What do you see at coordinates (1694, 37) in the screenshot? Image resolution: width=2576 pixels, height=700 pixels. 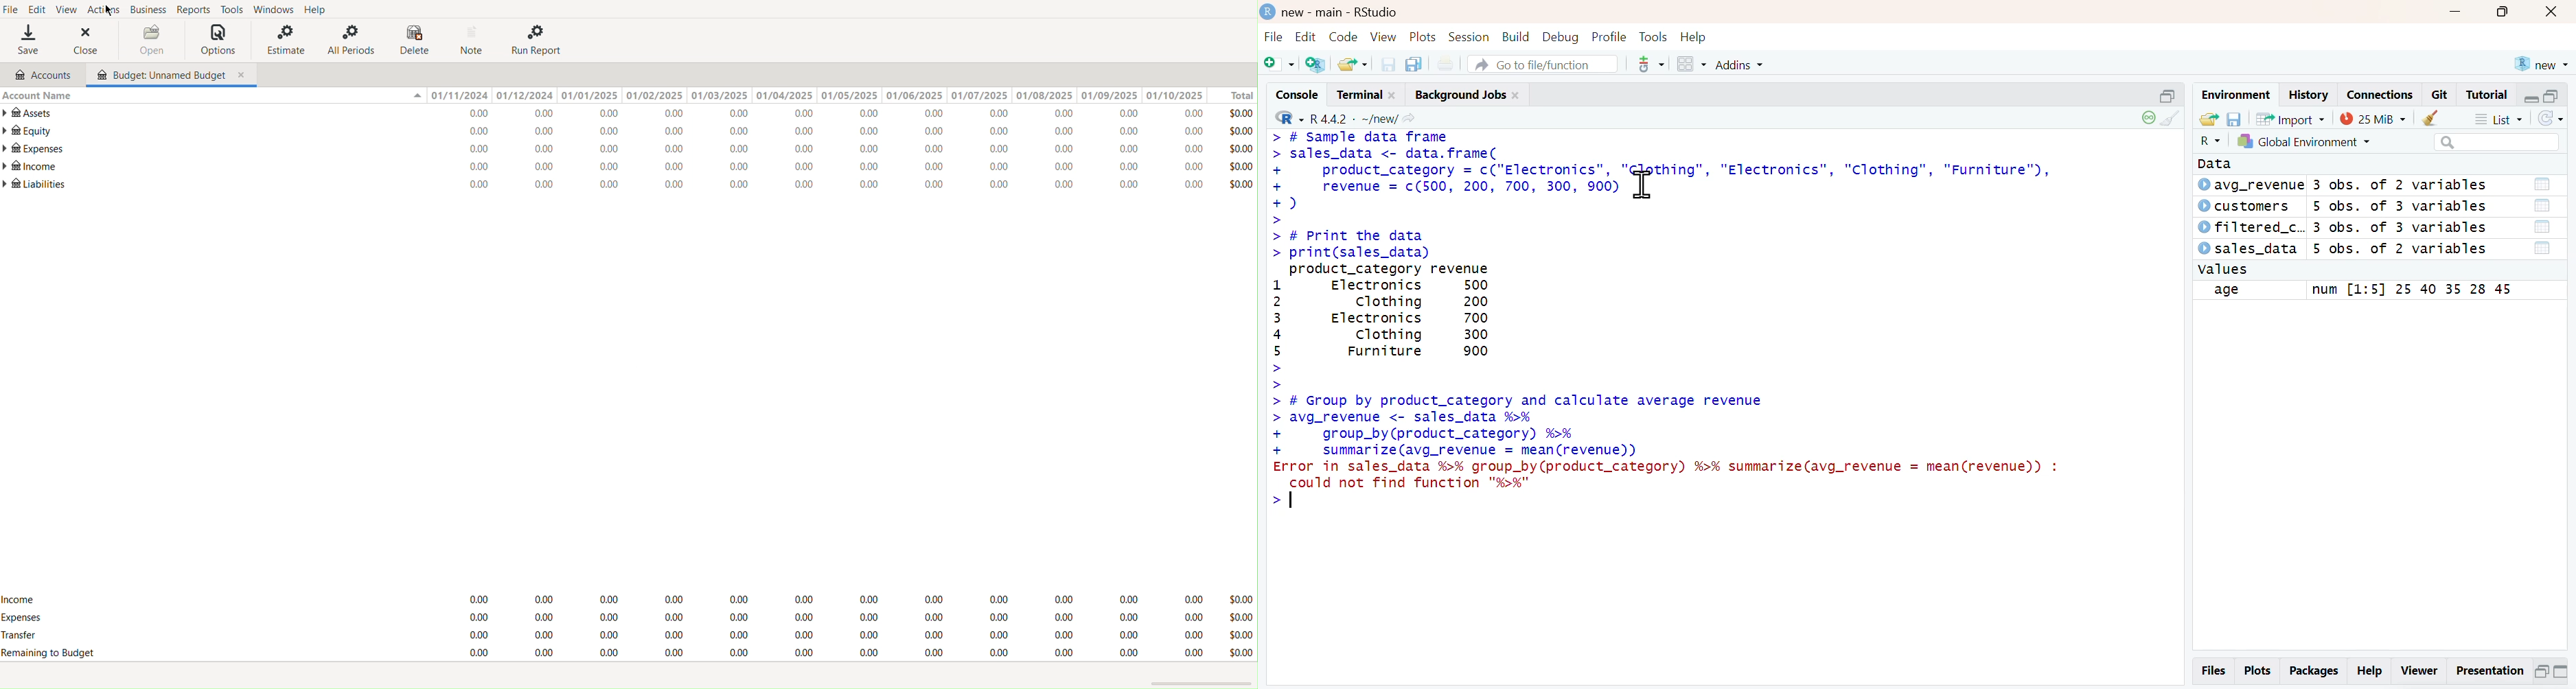 I see `Help` at bounding box center [1694, 37].